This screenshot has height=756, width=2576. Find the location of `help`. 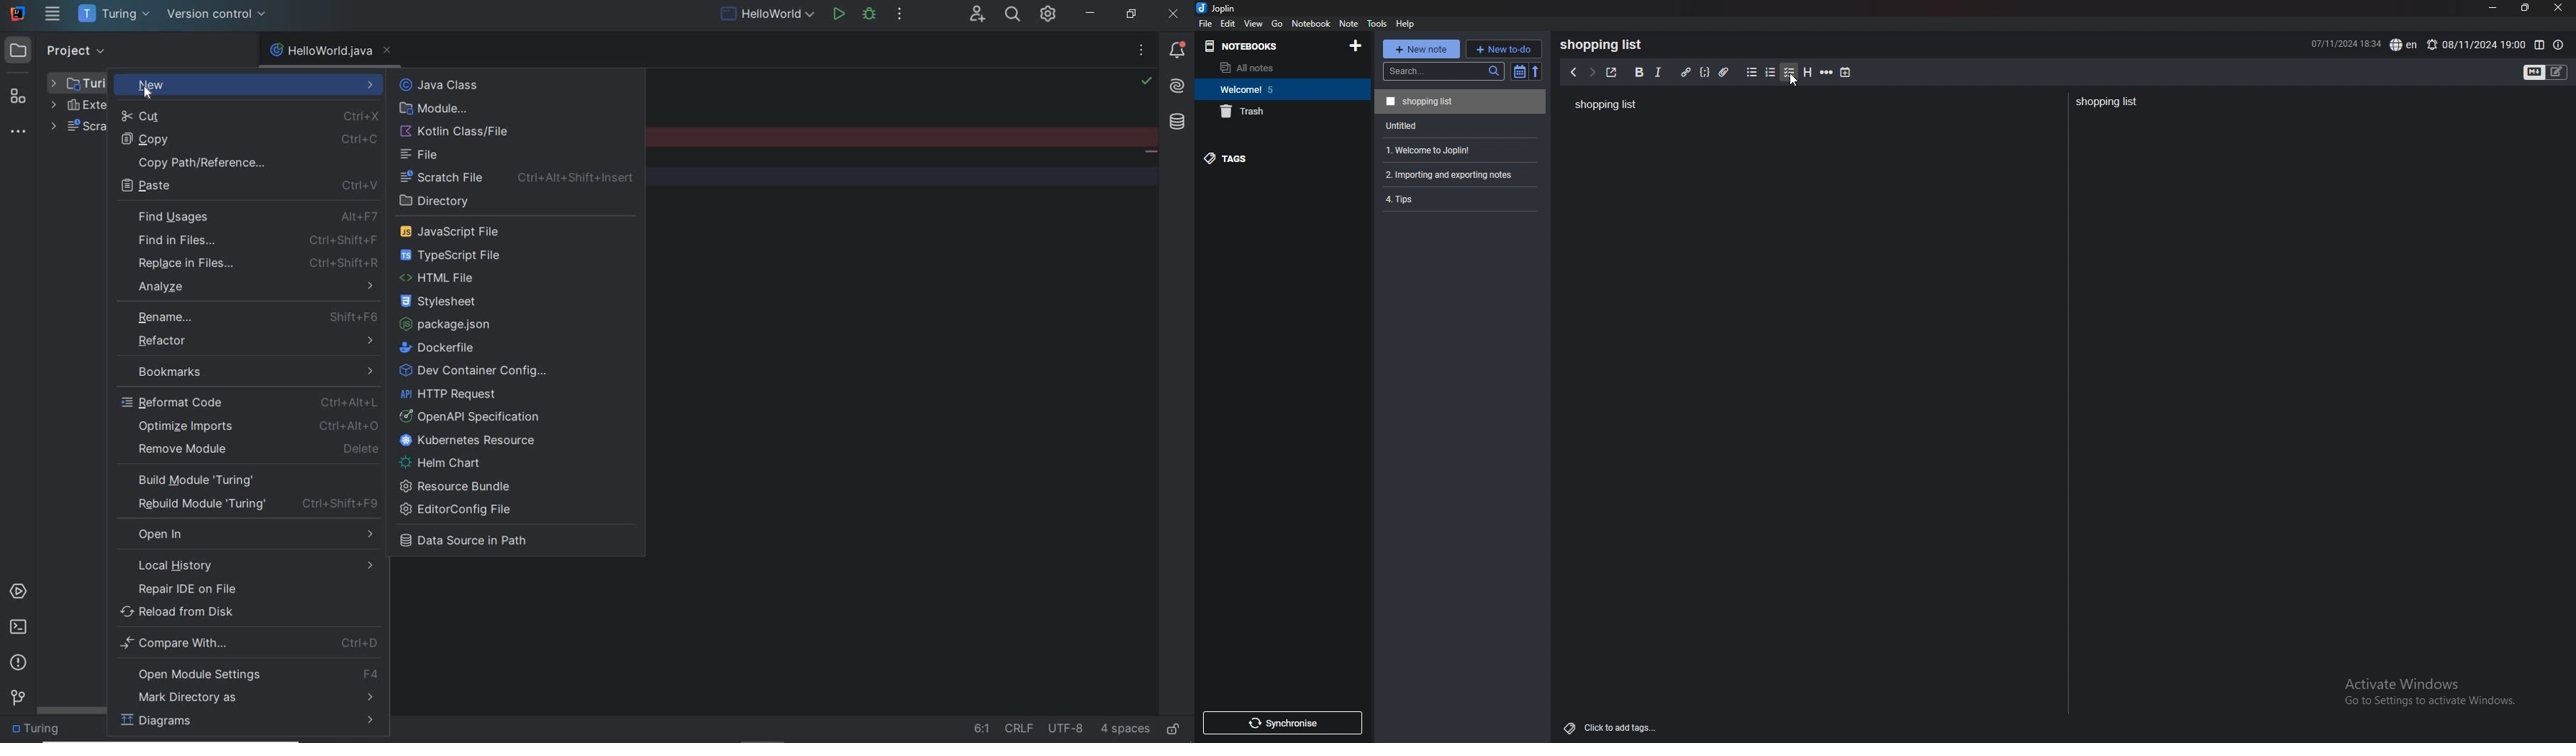

help is located at coordinates (1406, 24).